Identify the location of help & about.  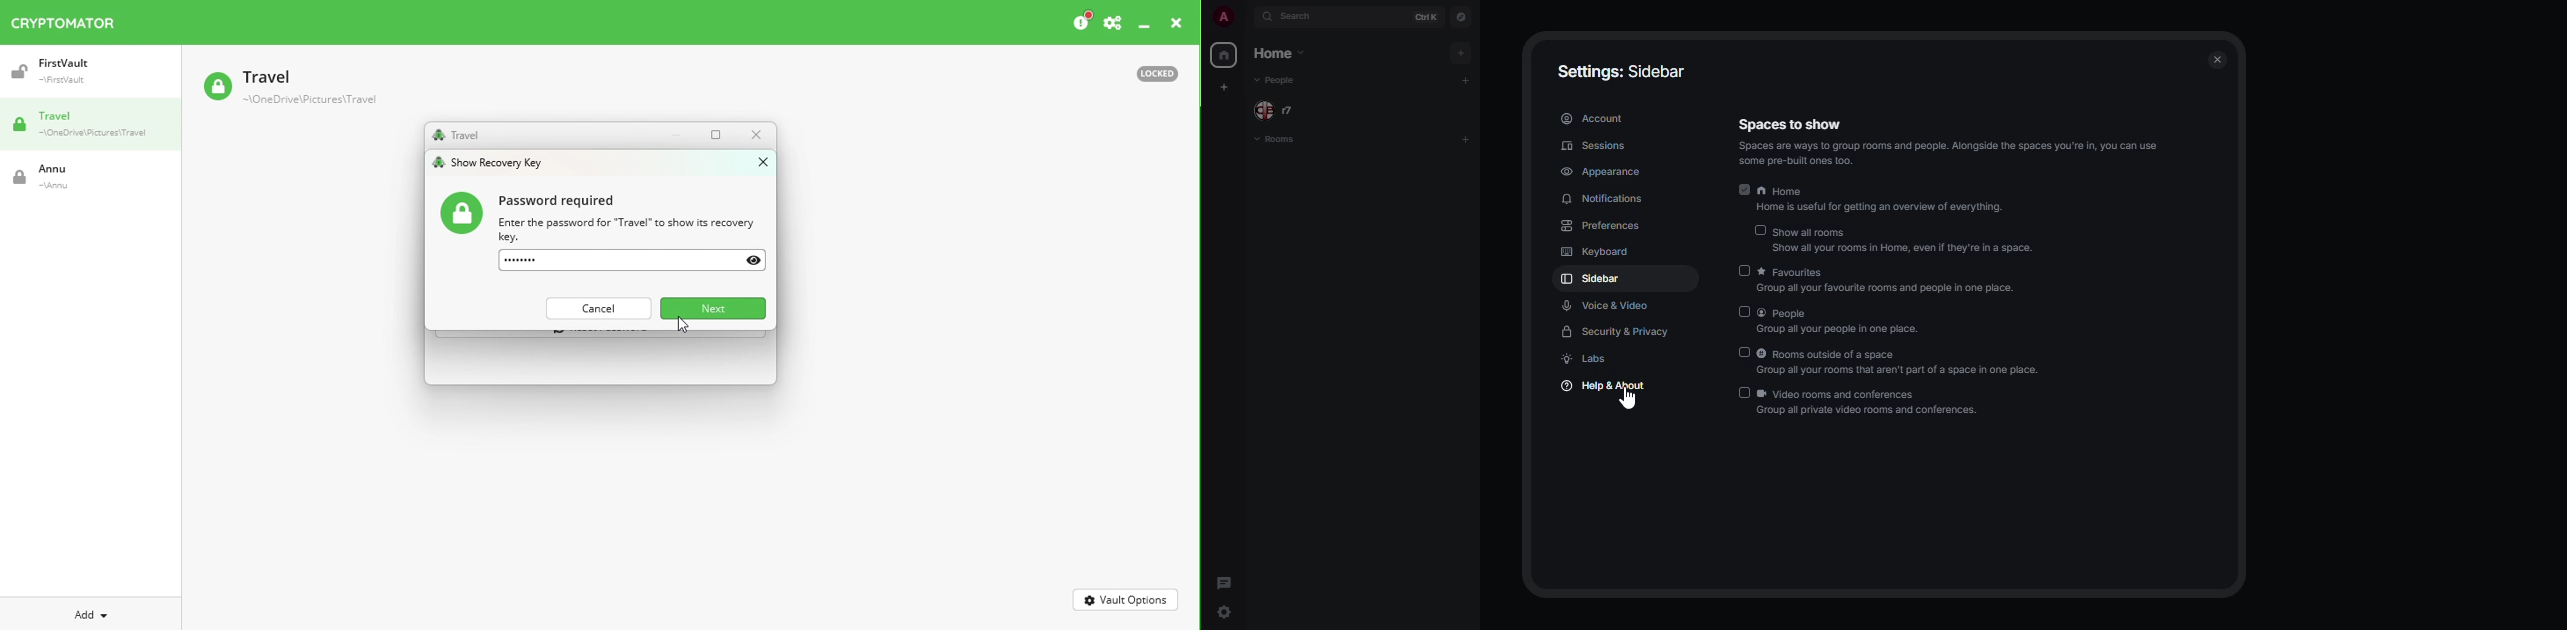
(1600, 387).